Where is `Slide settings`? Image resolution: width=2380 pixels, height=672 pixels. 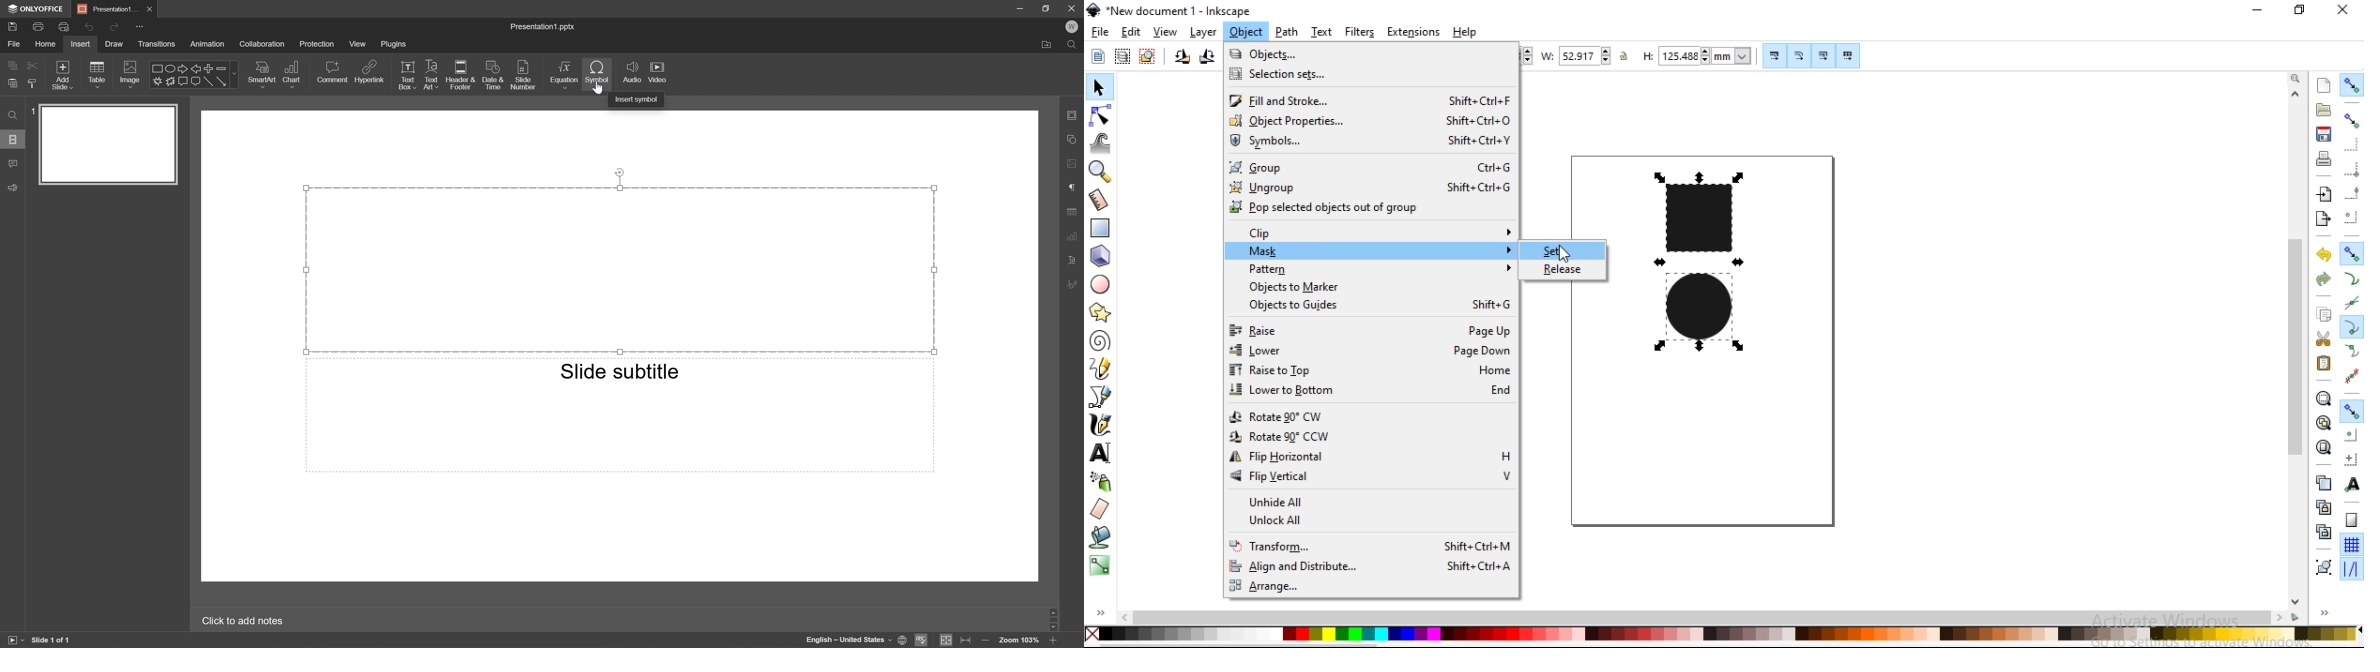
Slide settings is located at coordinates (1072, 115).